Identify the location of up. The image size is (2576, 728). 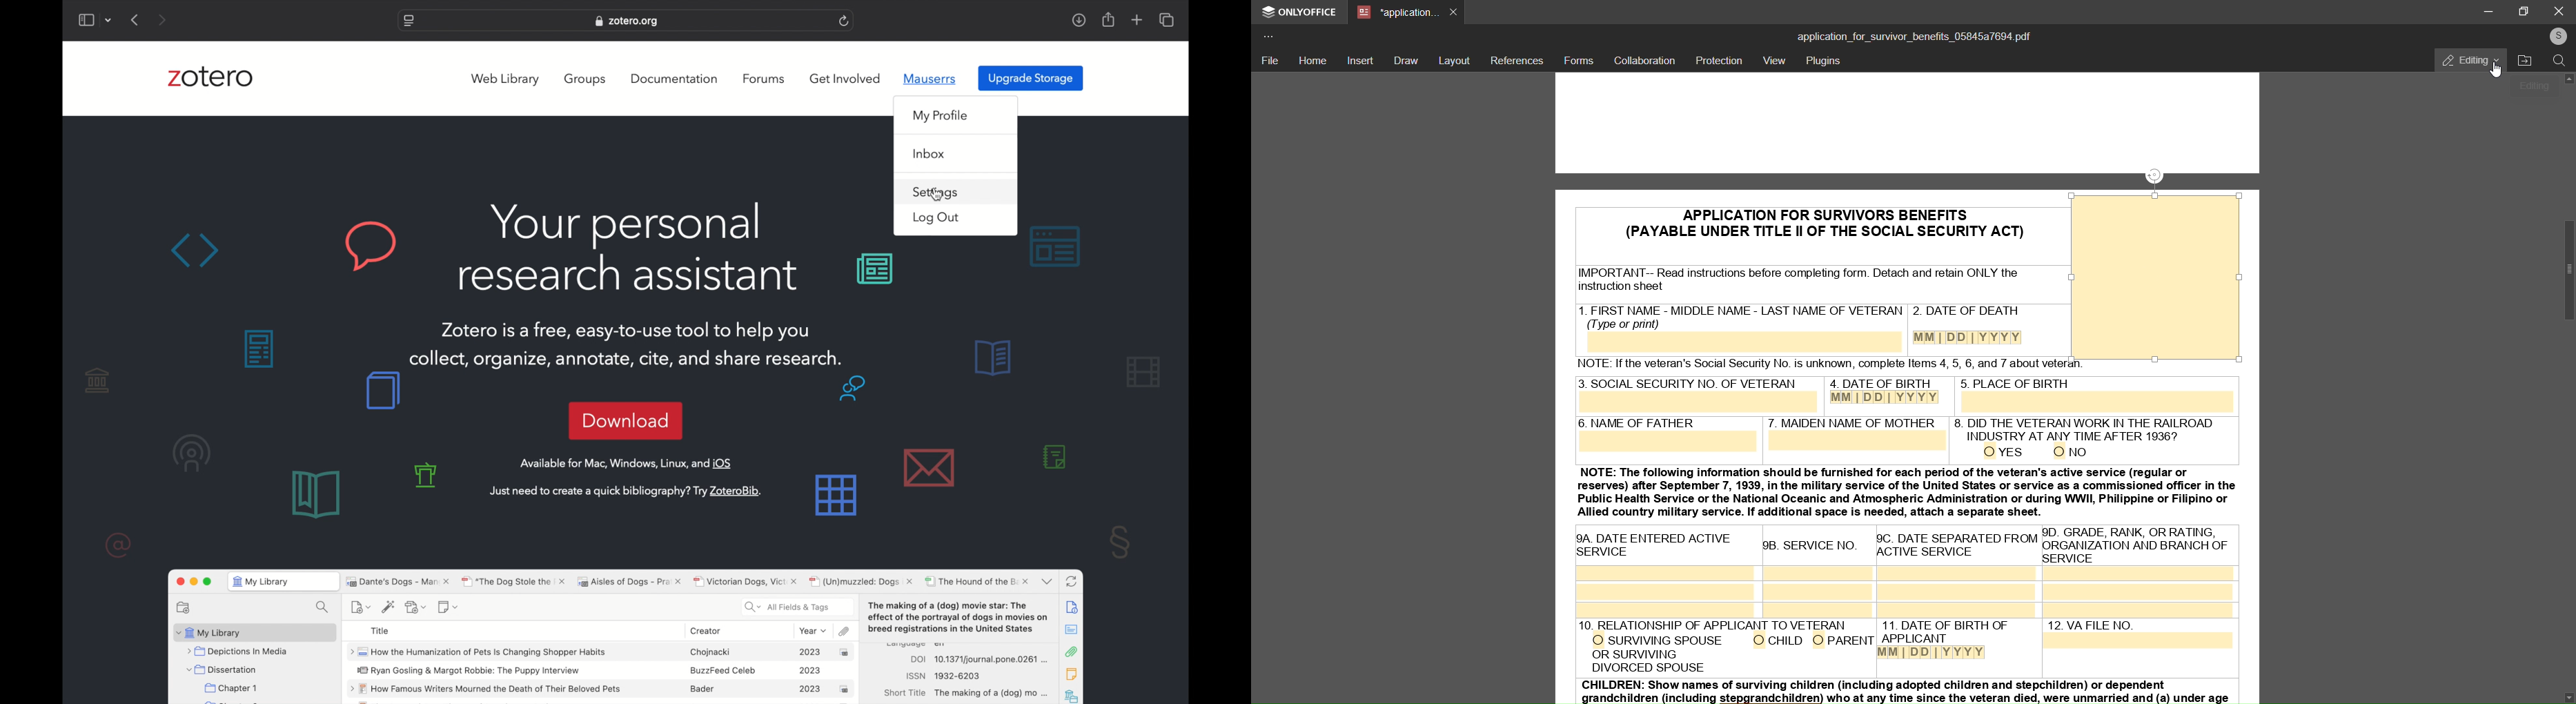
(2570, 82).